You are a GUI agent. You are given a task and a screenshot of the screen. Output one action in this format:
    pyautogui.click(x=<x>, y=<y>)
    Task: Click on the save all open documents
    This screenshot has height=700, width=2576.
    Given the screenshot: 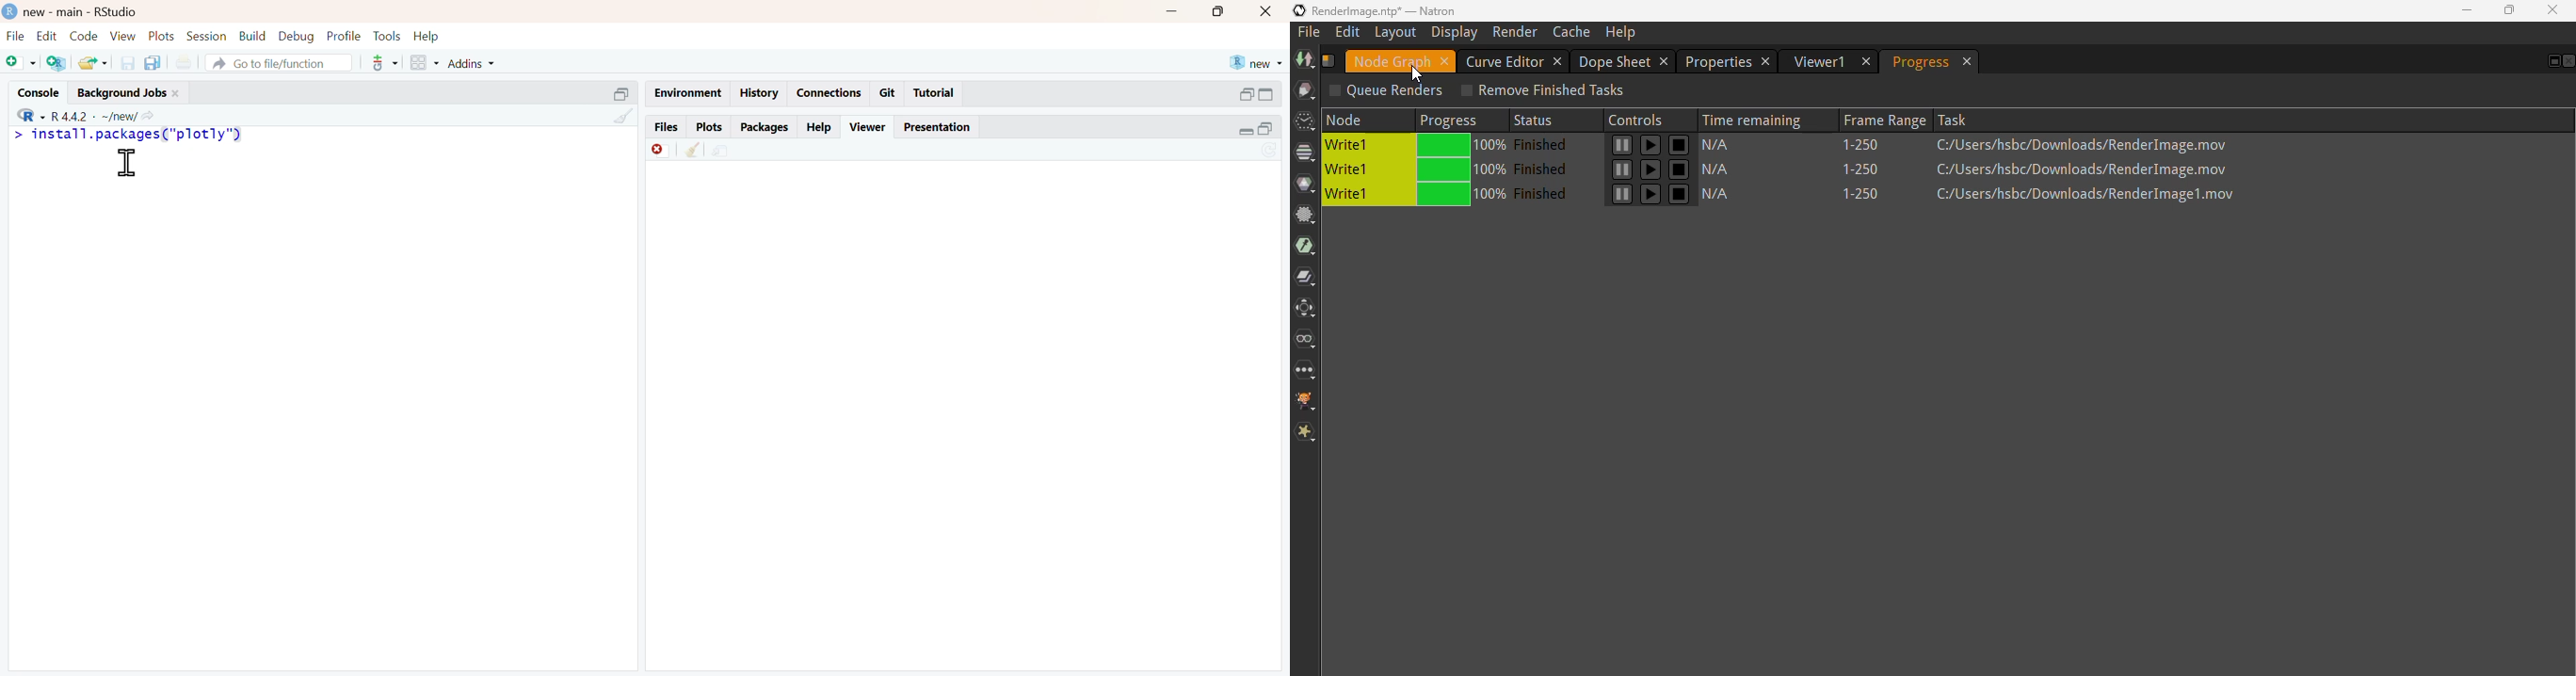 What is the action you would take?
    pyautogui.click(x=155, y=62)
    